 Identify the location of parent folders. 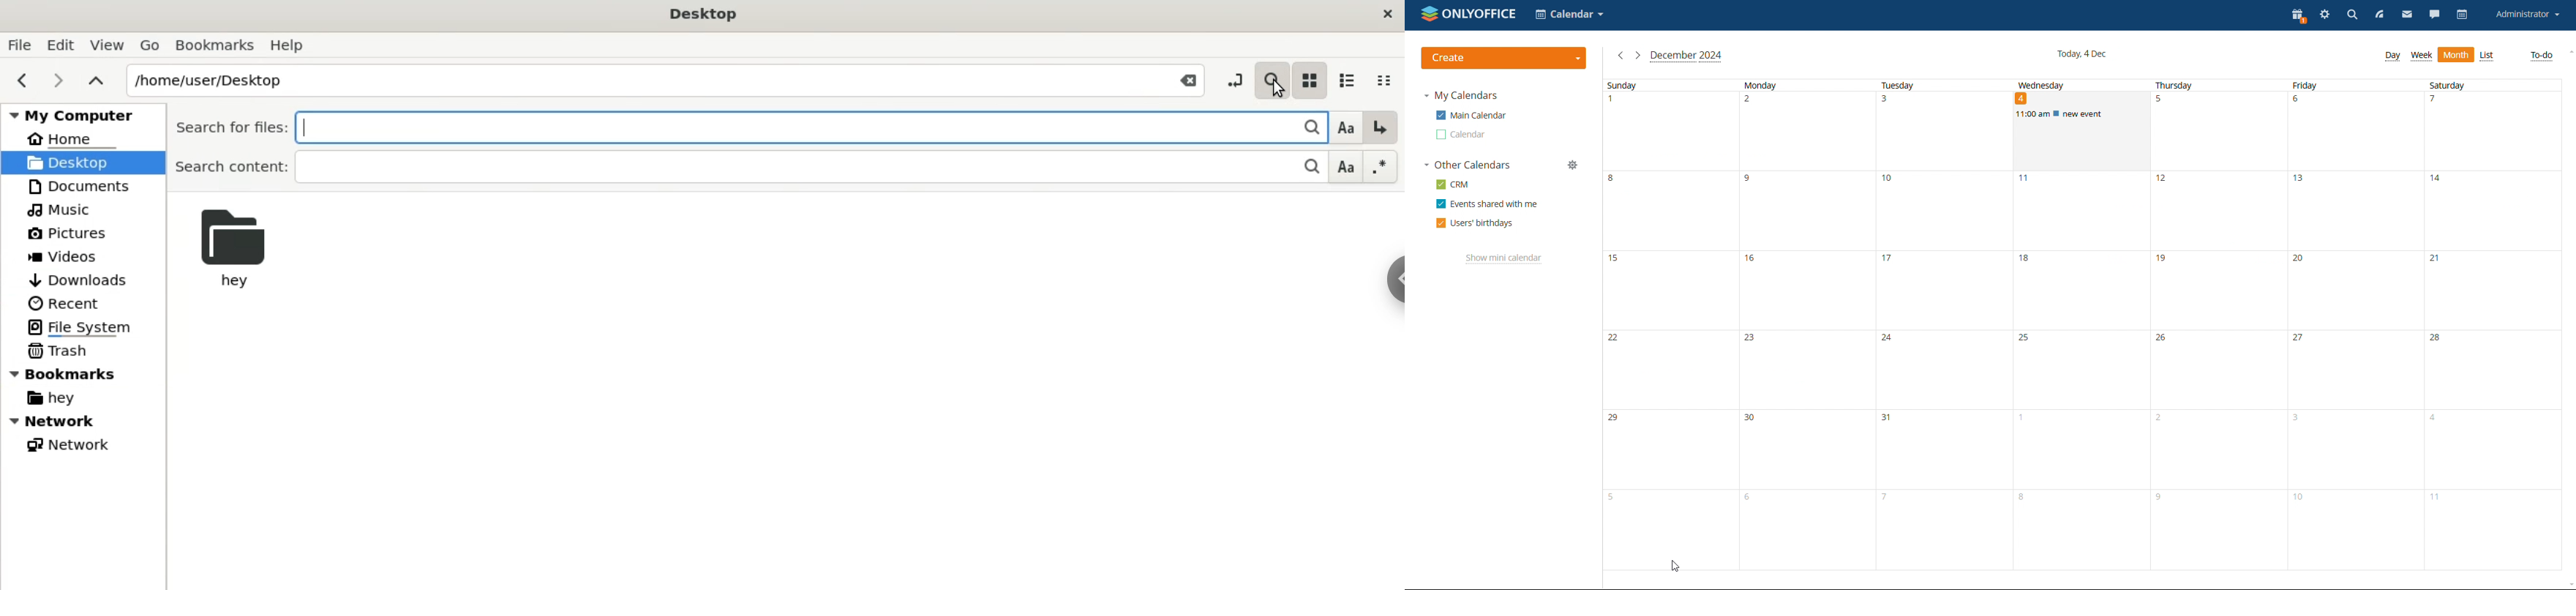
(95, 79).